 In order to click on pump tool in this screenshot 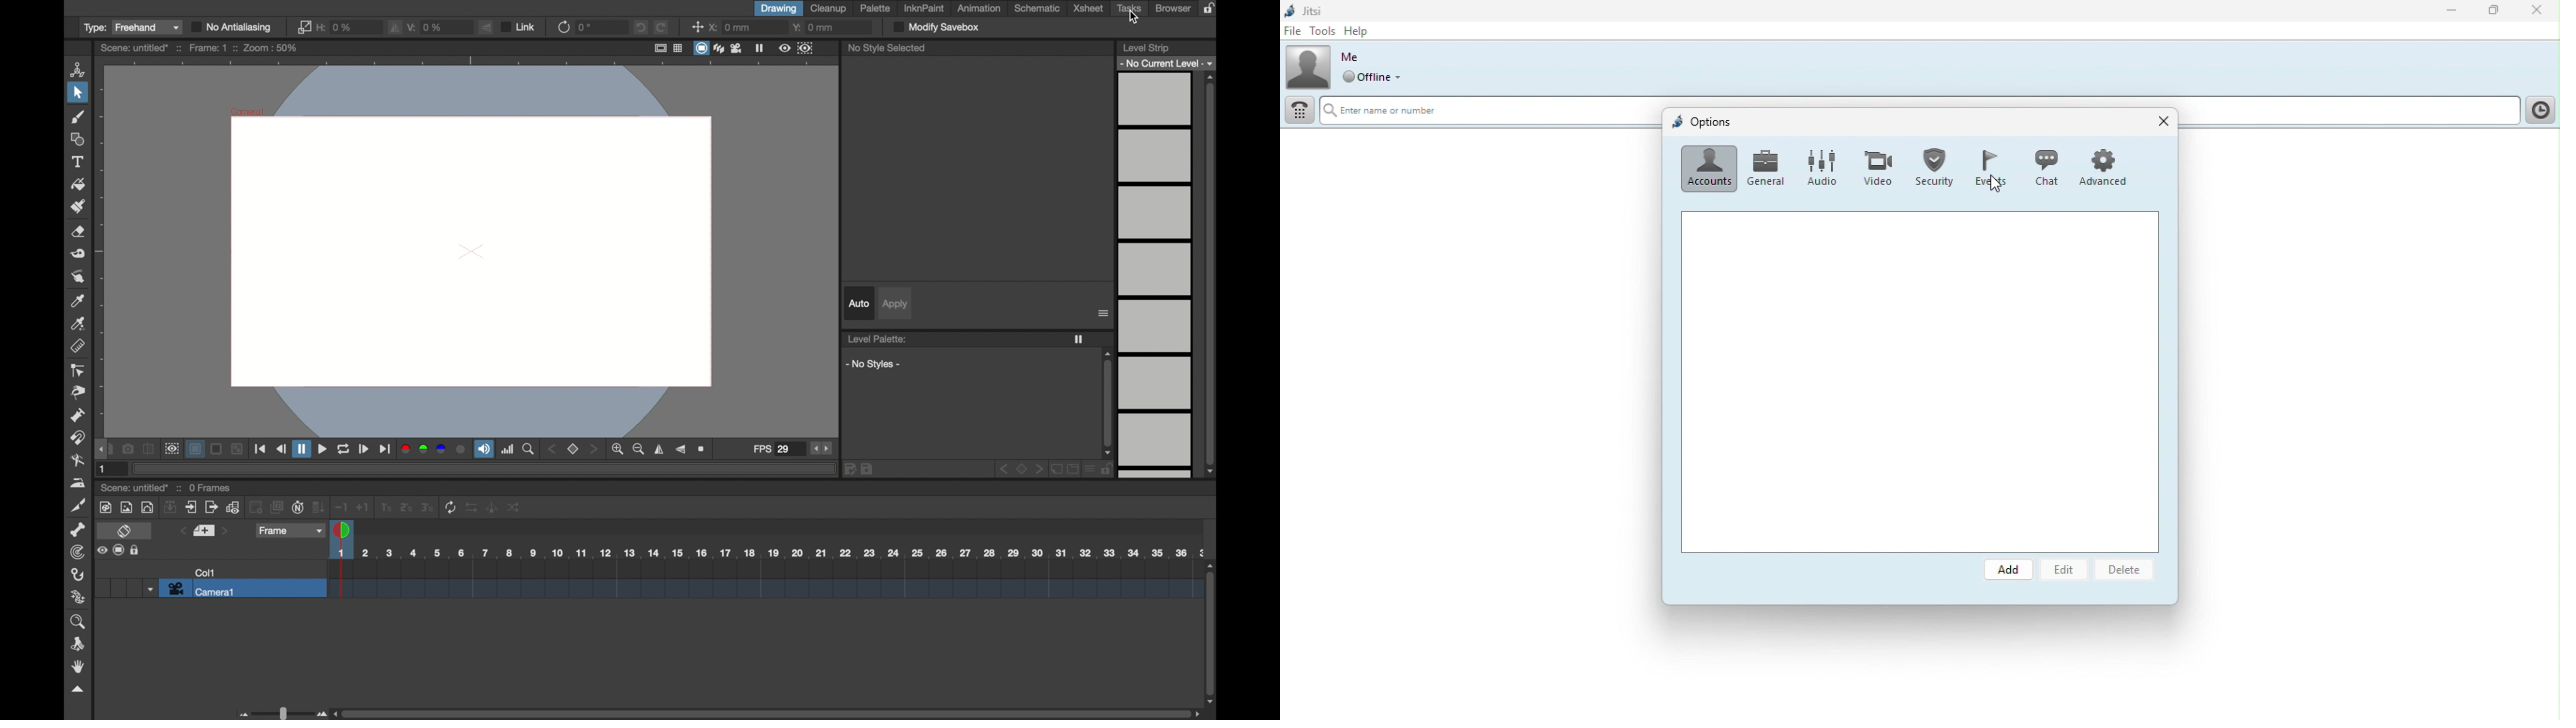, I will do `click(77, 415)`.